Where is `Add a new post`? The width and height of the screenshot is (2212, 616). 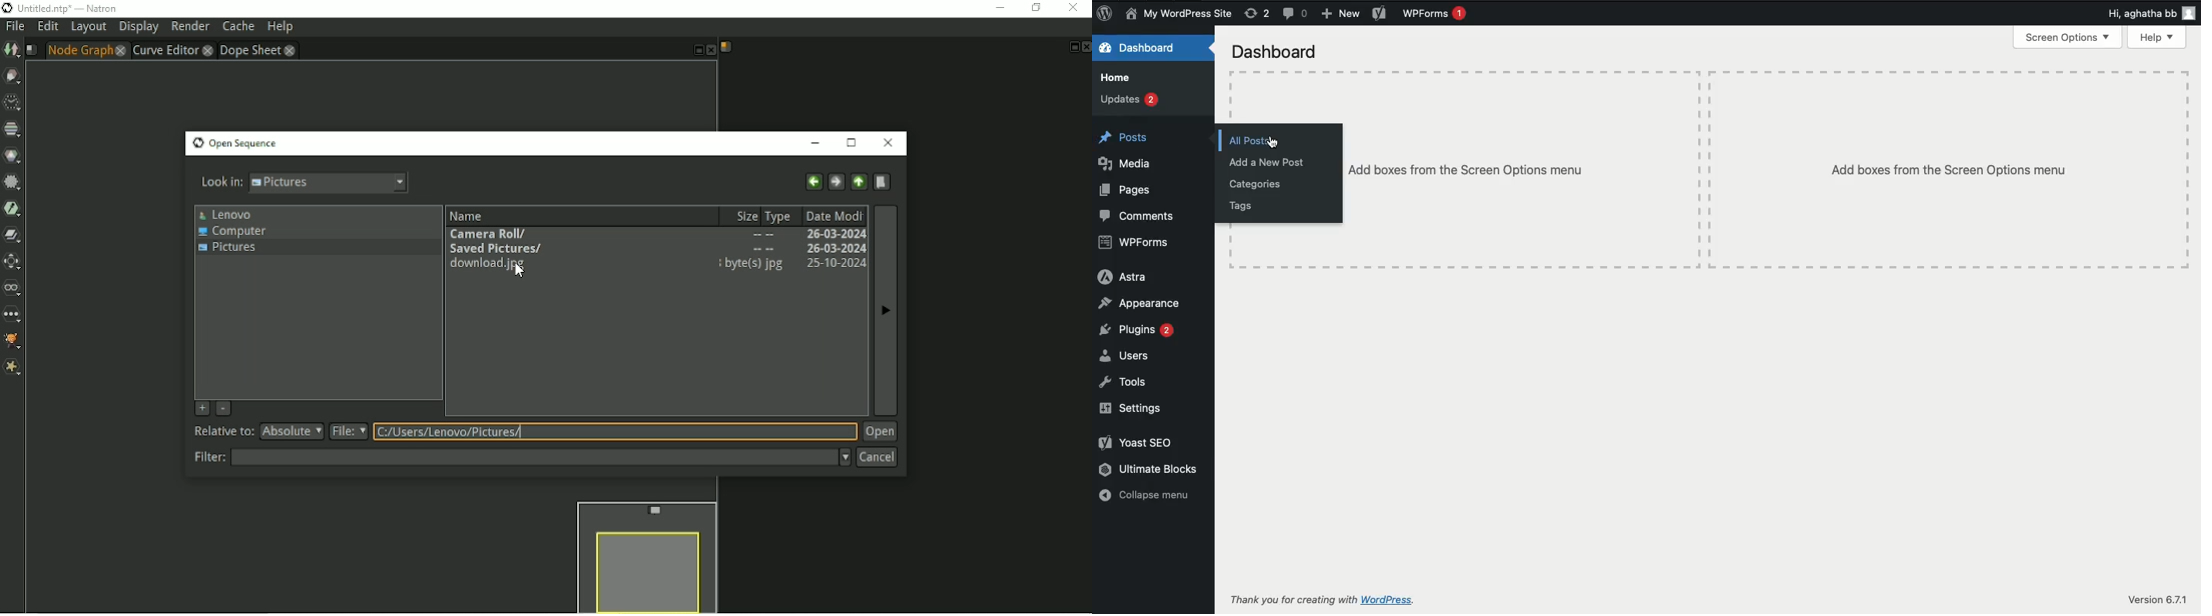
Add a new post is located at coordinates (1265, 165).